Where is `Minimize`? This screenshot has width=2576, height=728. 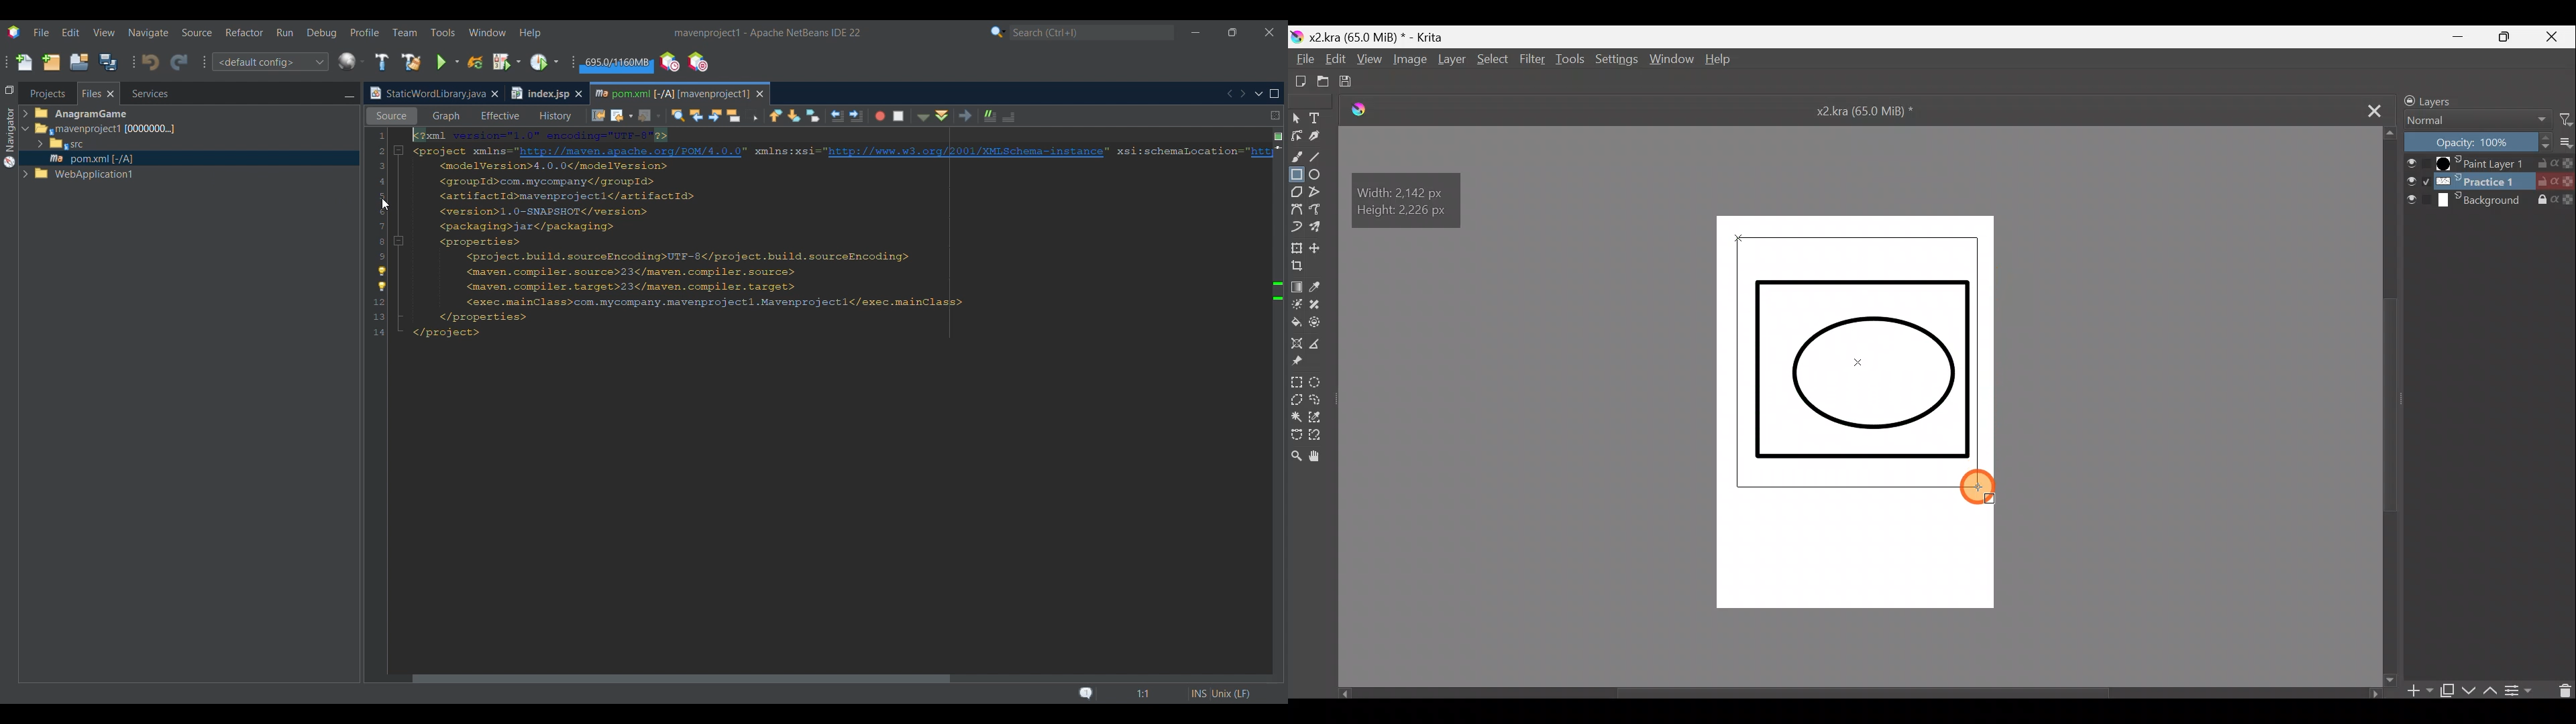
Minimize is located at coordinates (349, 95).